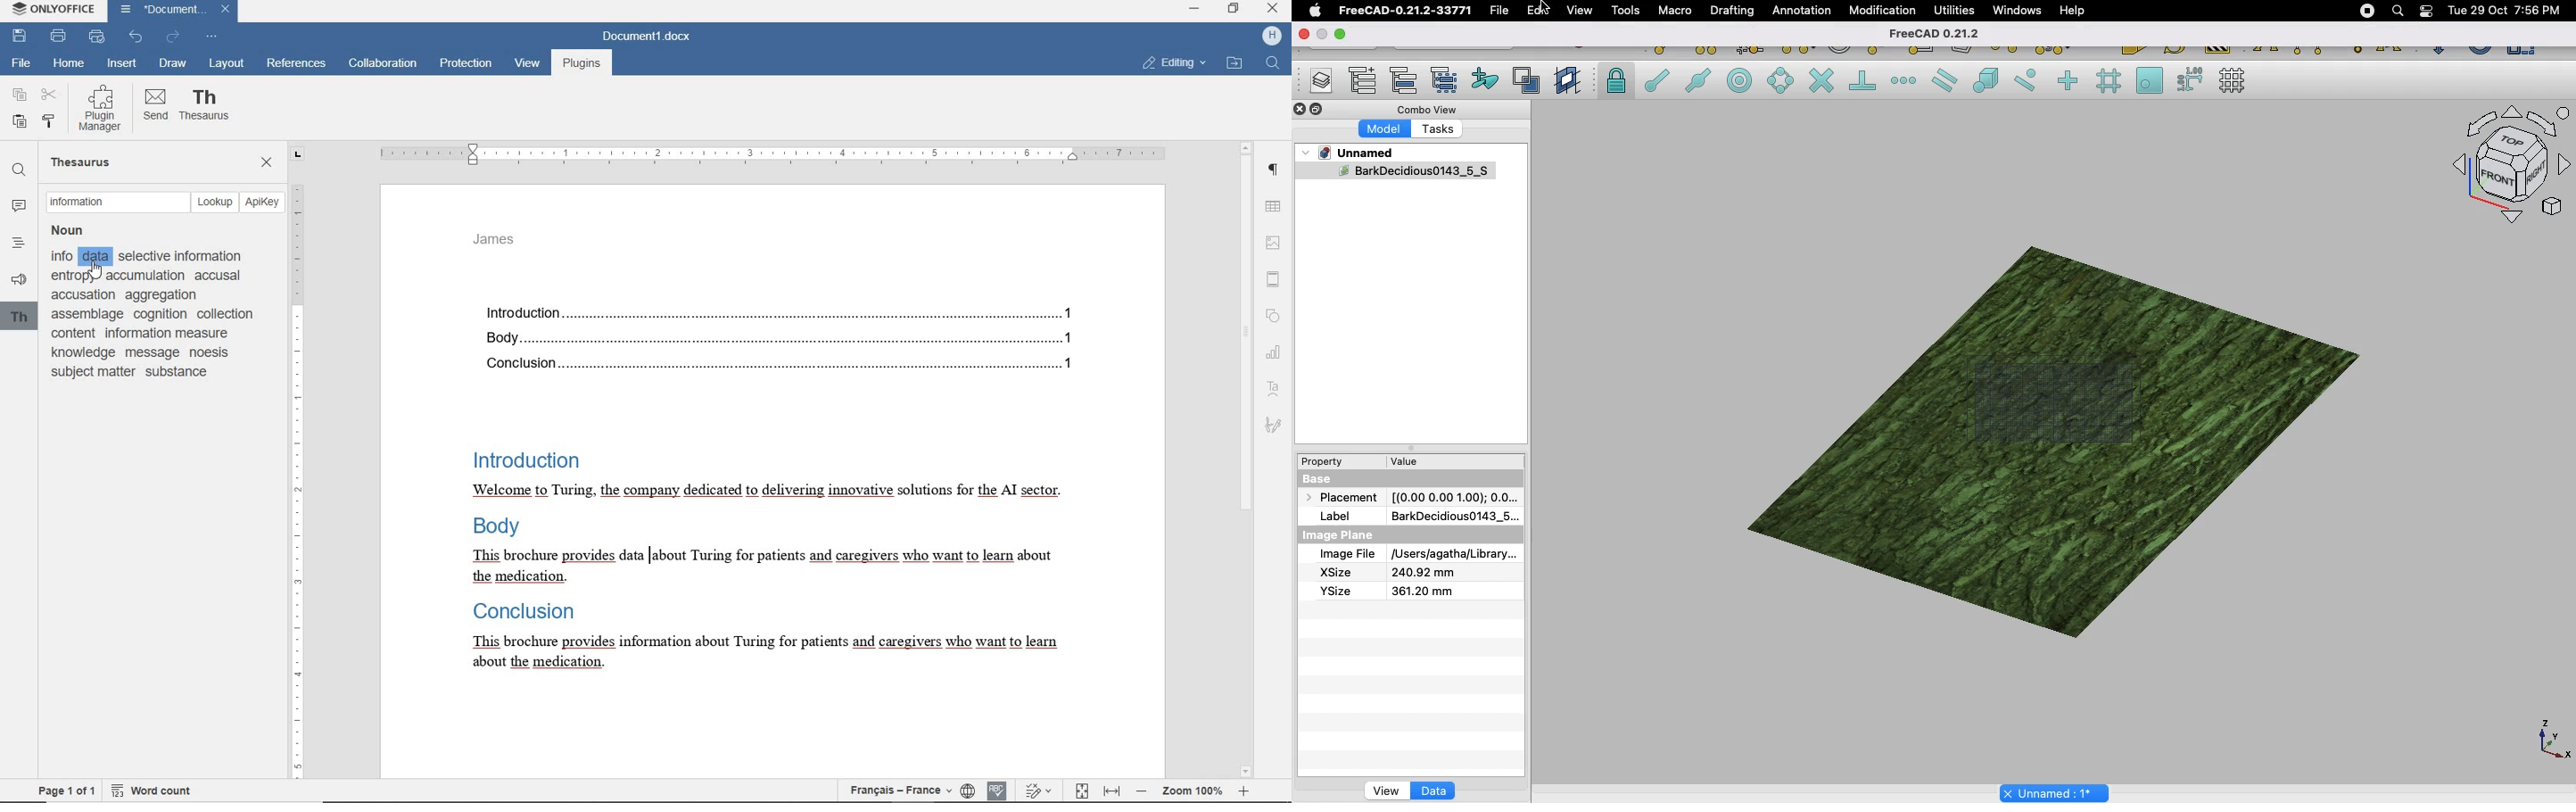  What do you see at coordinates (2072, 10) in the screenshot?
I see `Help` at bounding box center [2072, 10].